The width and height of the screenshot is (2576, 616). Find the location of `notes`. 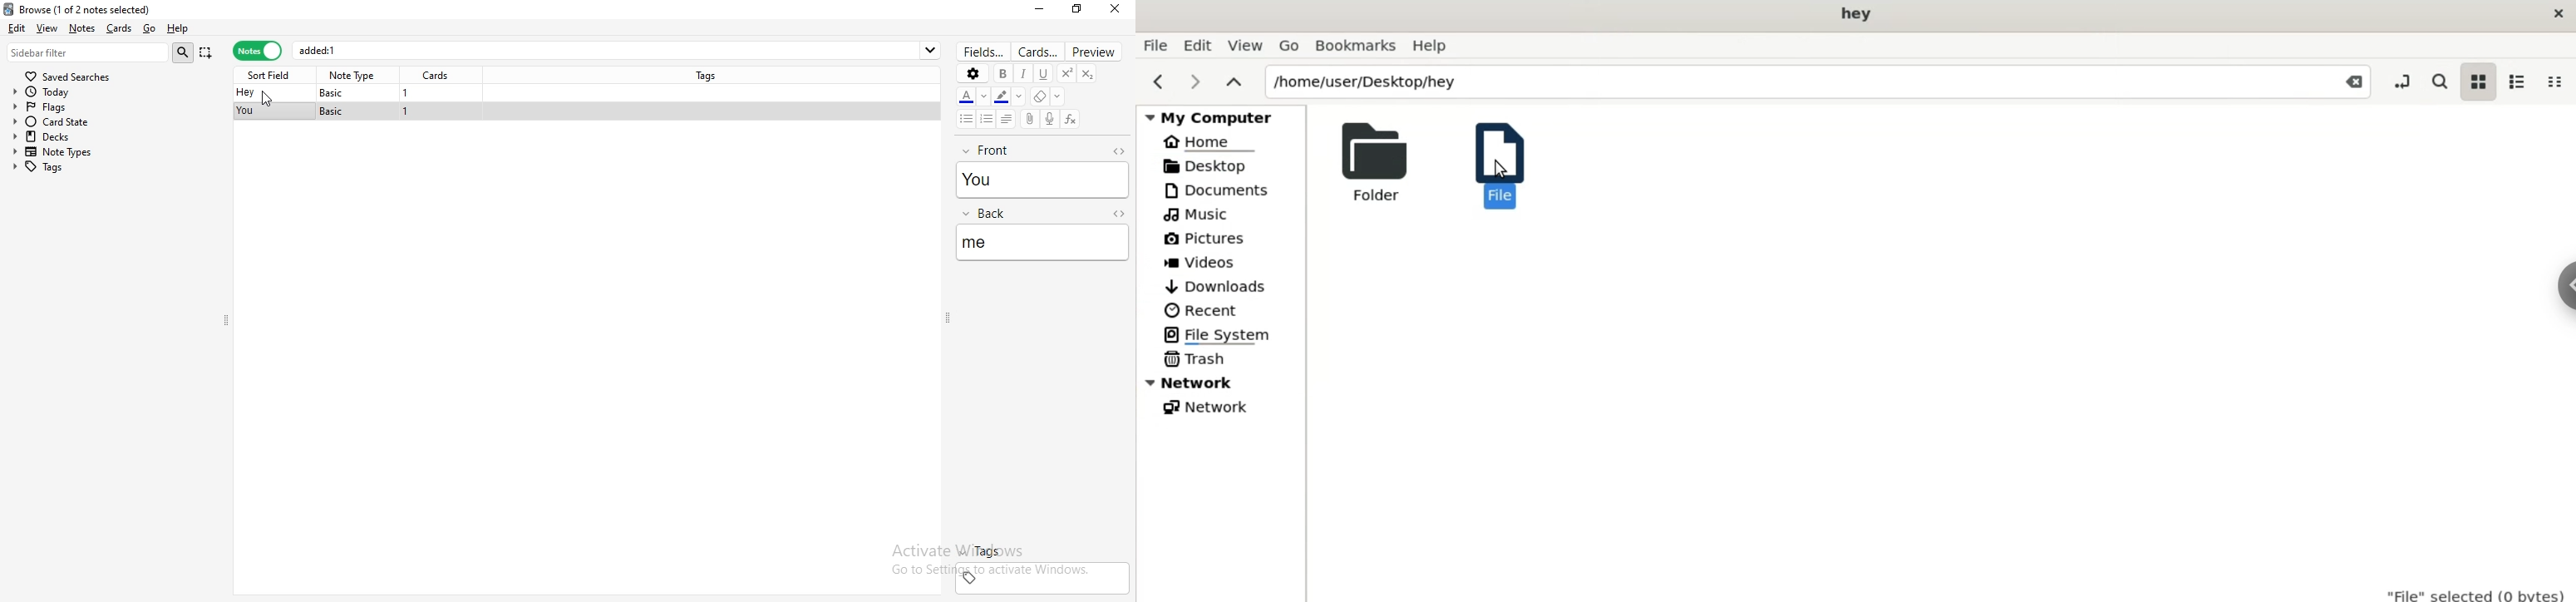

notes is located at coordinates (81, 28).